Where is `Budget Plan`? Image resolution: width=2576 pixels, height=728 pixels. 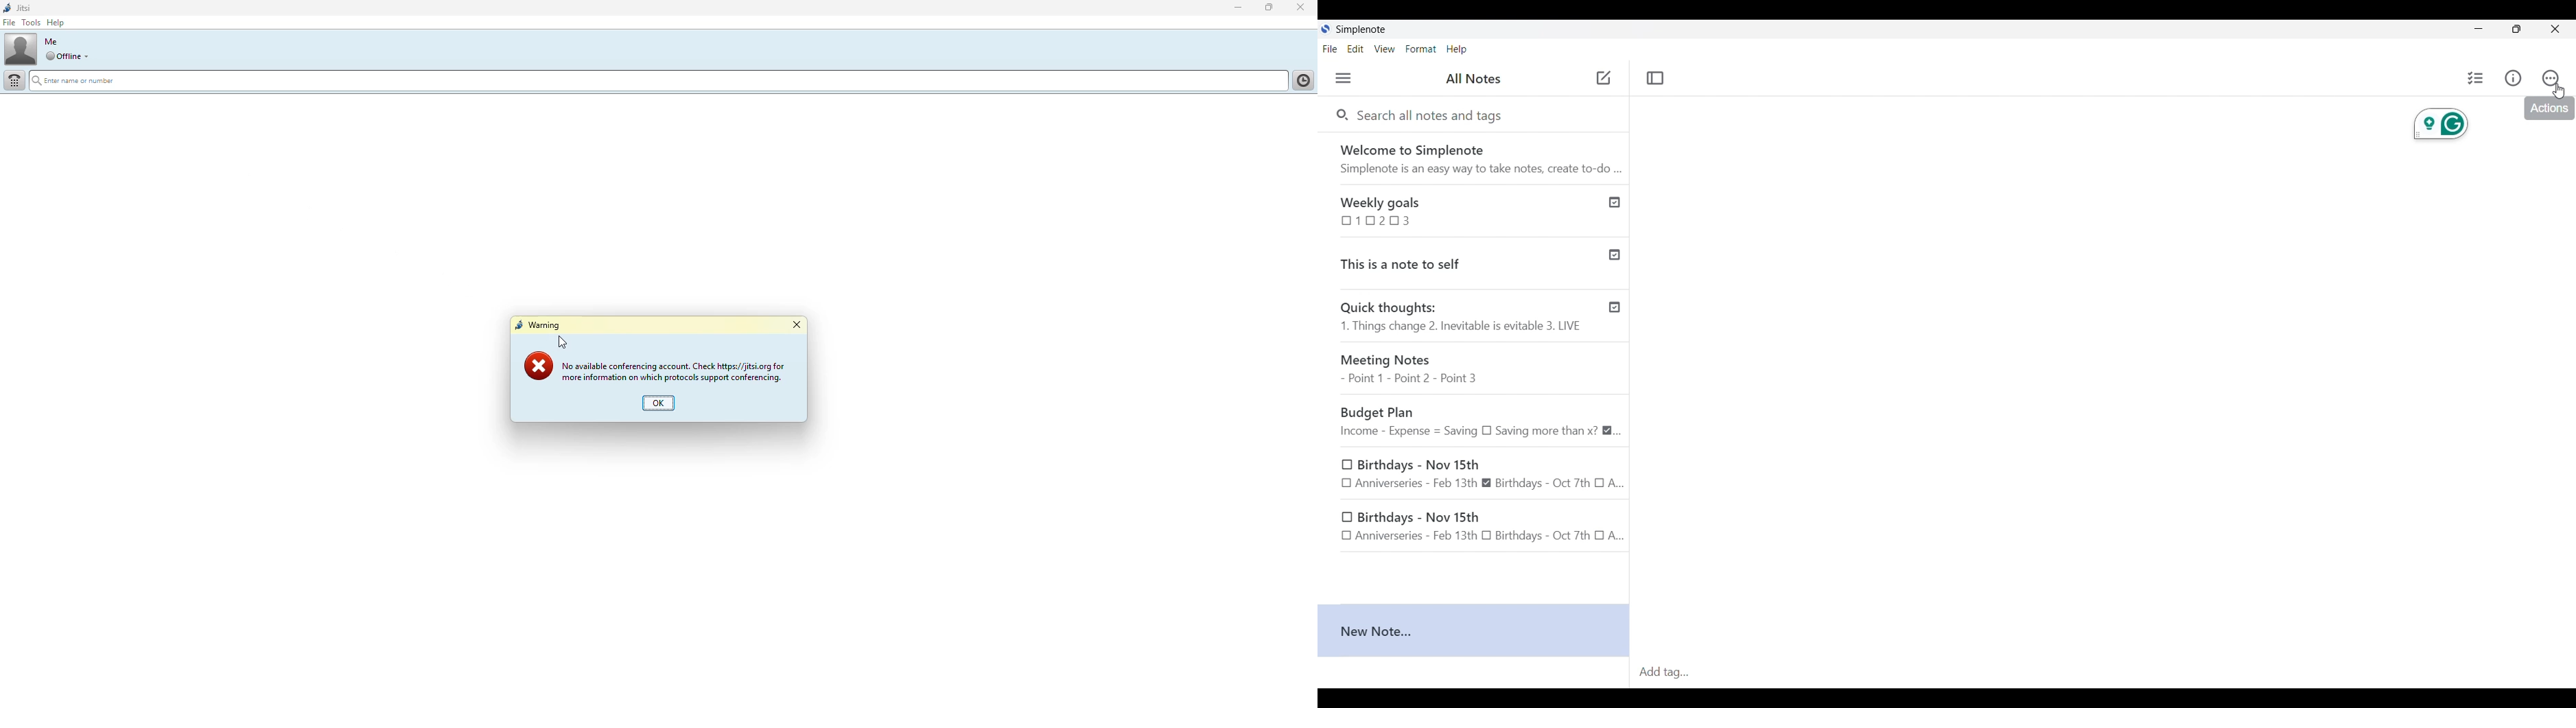 Budget Plan is located at coordinates (1480, 422).